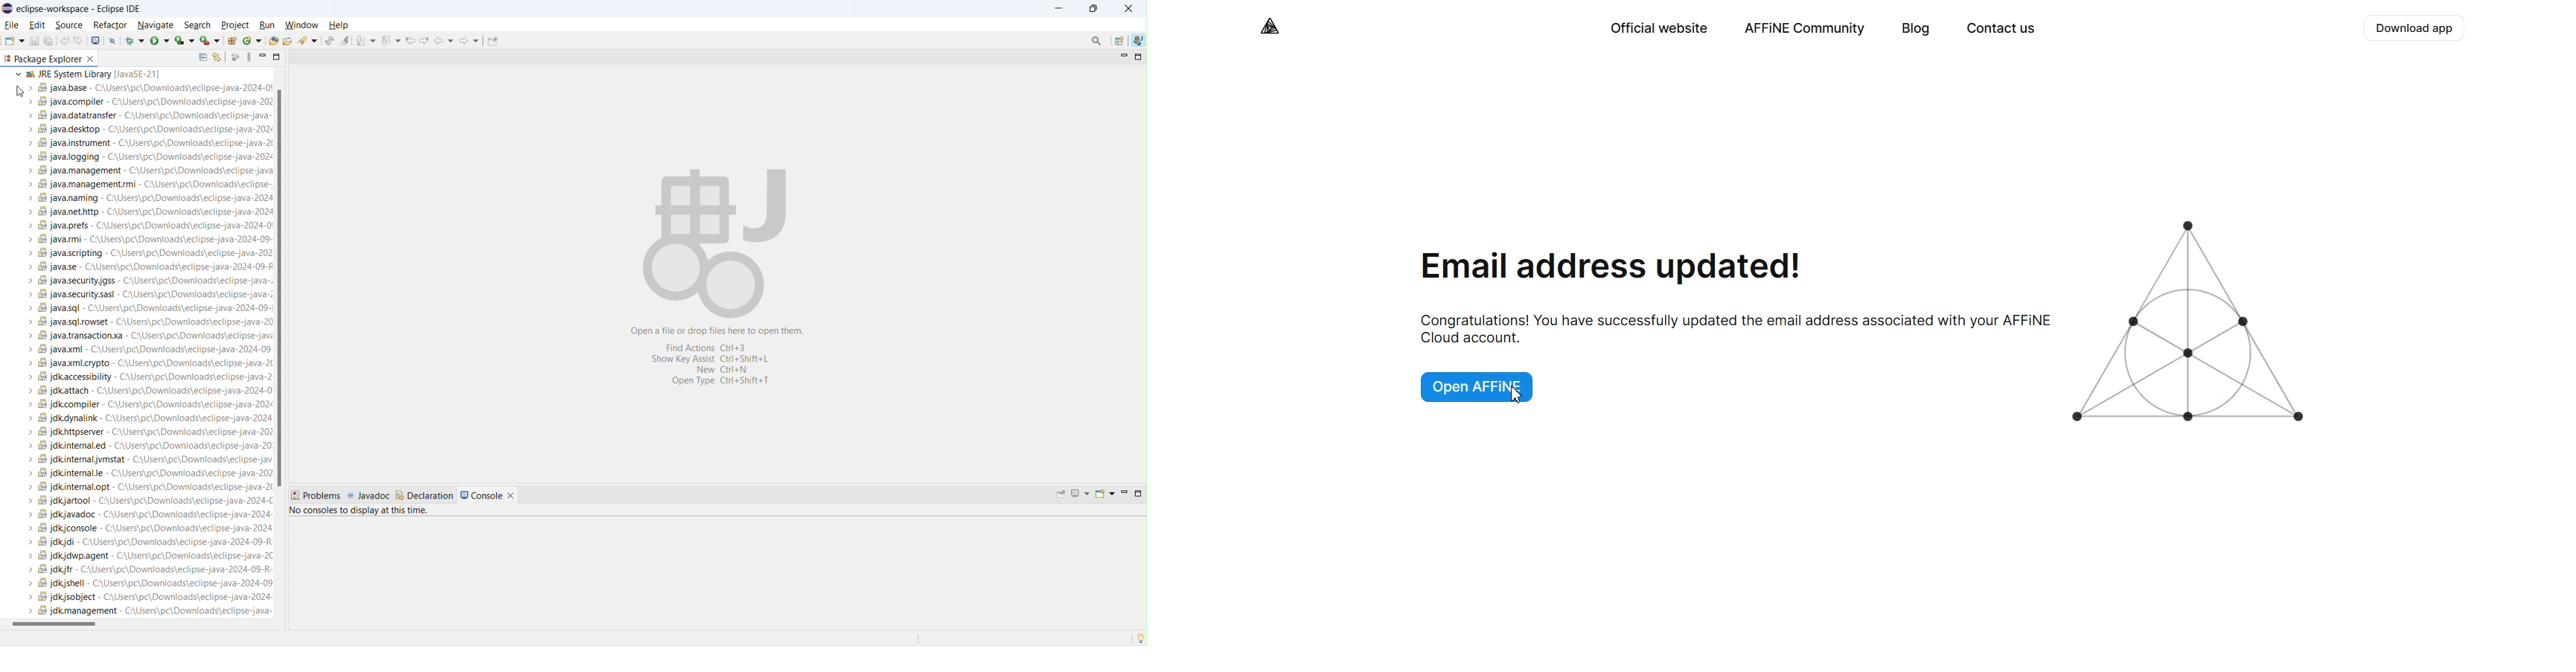 The image size is (2576, 672). Describe the element at coordinates (275, 40) in the screenshot. I see `open file` at that location.